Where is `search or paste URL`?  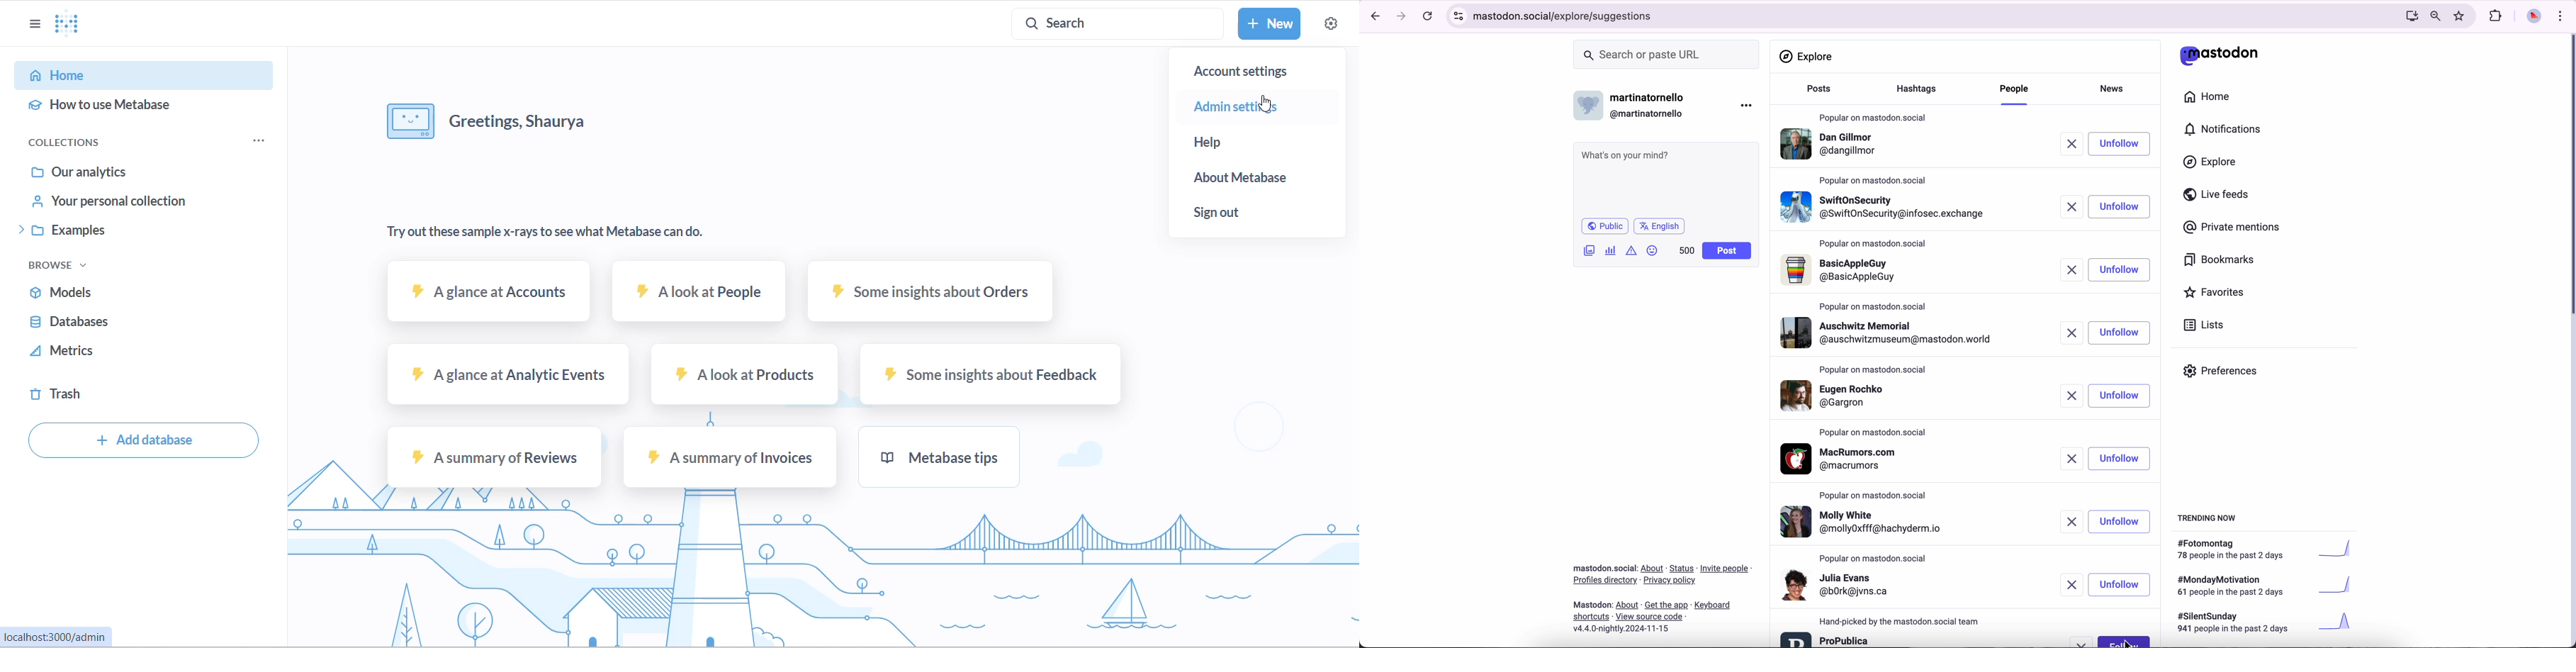 search or paste URL is located at coordinates (1666, 55).